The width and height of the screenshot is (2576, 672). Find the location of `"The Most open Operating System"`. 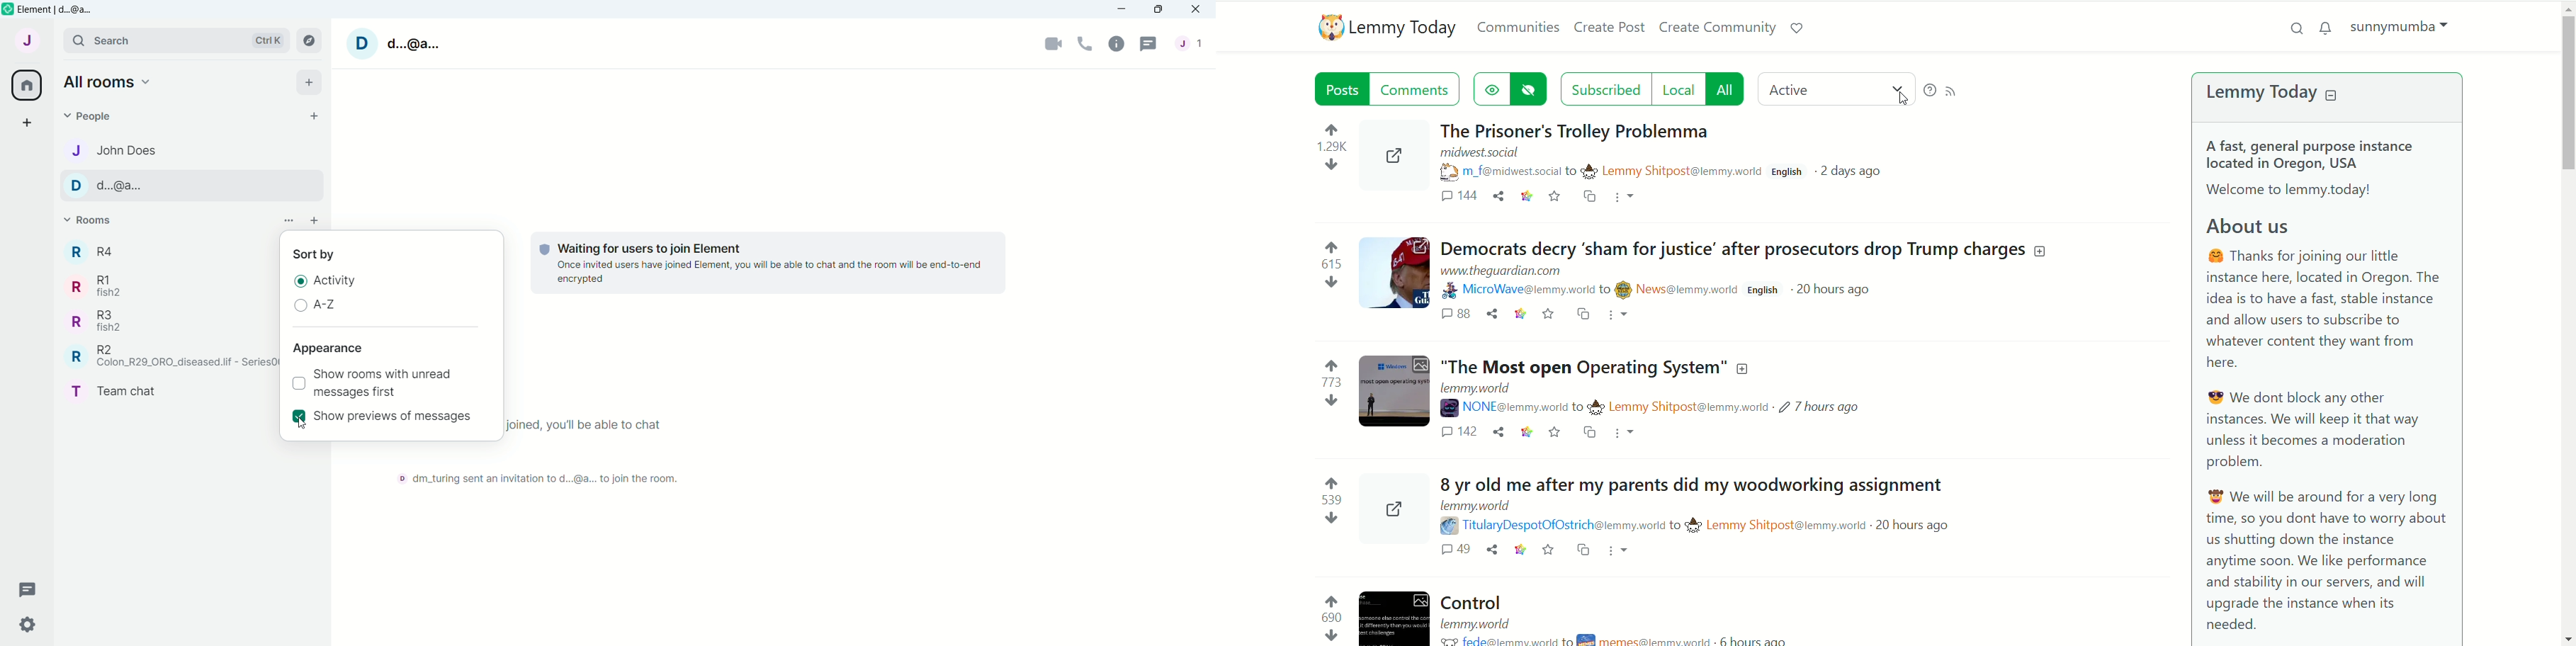

"The Most open Operating System" is located at coordinates (1601, 367).